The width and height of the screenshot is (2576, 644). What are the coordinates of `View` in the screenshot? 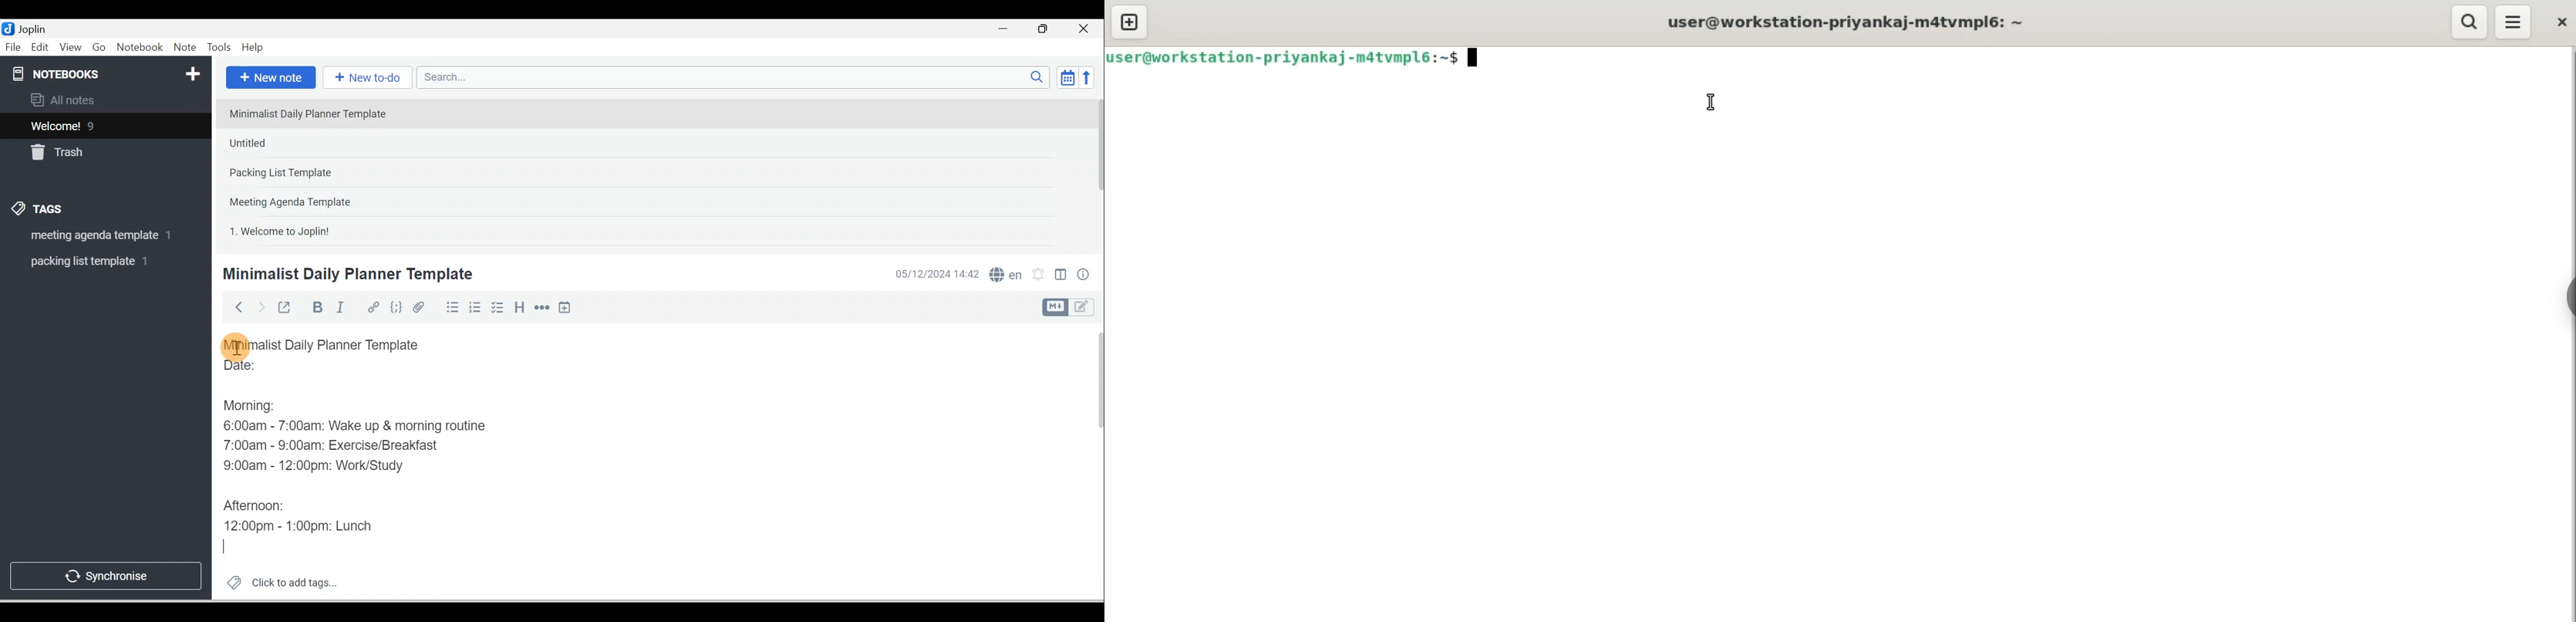 It's located at (70, 48).